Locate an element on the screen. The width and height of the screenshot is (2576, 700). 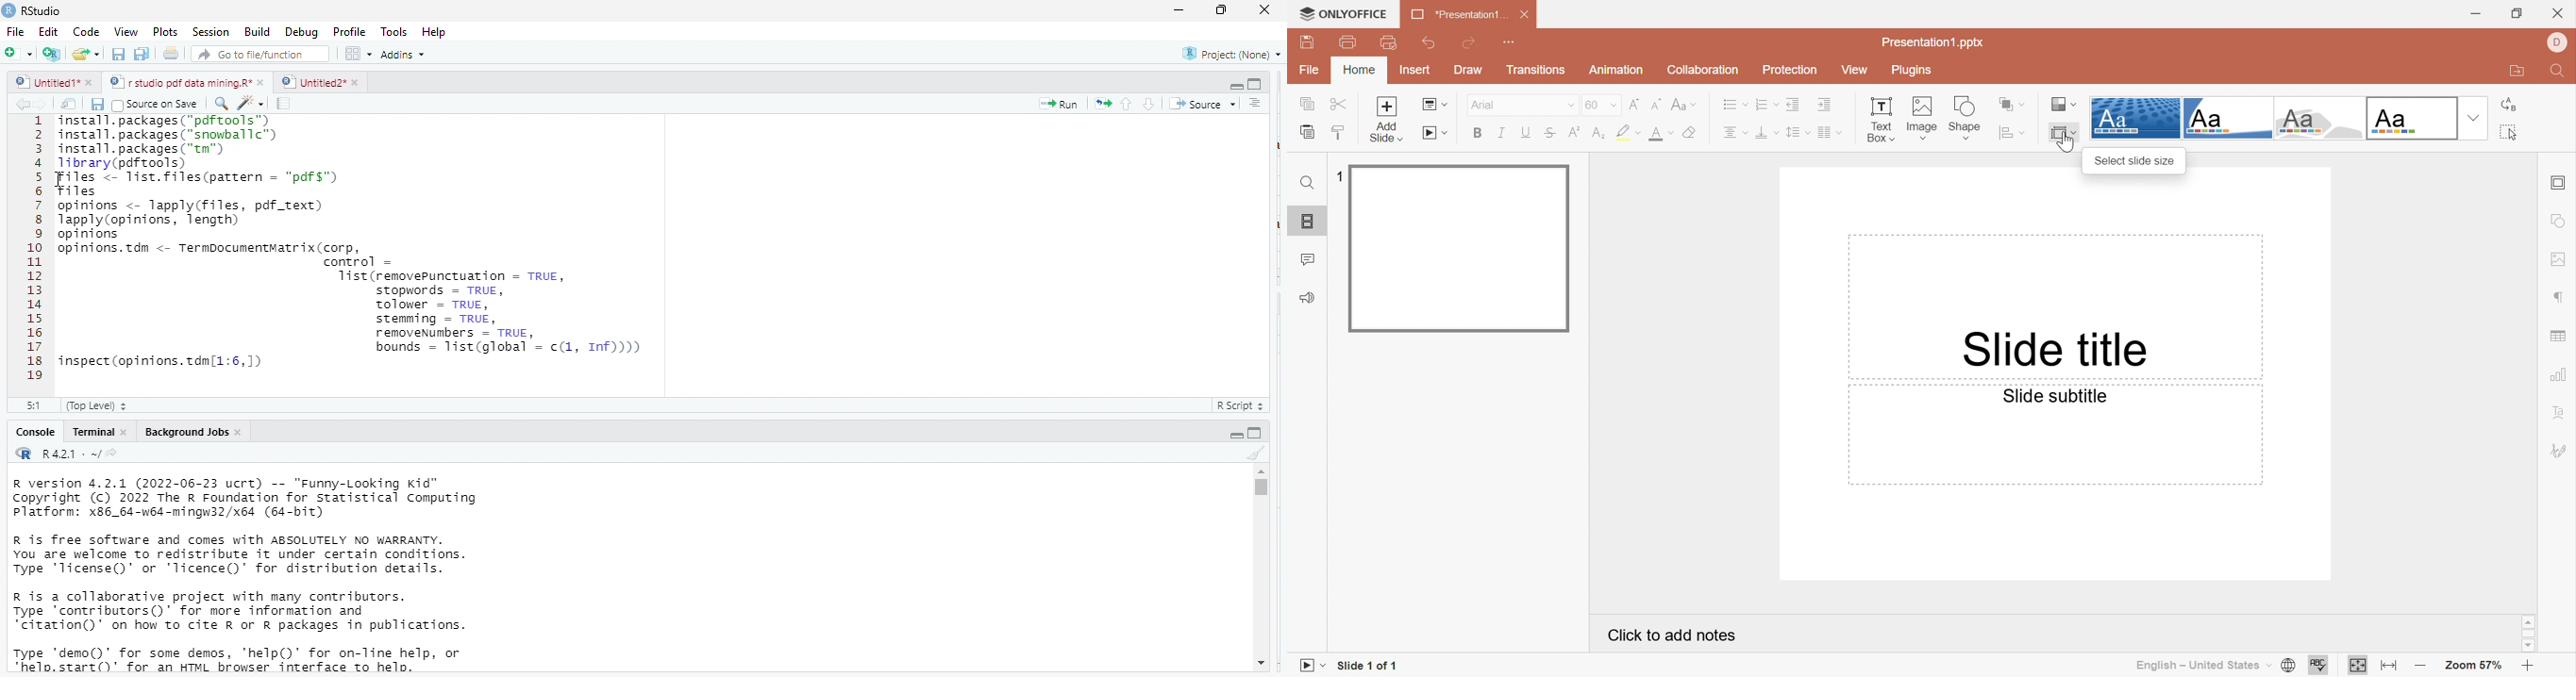
hide console is located at coordinates (1255, 84).